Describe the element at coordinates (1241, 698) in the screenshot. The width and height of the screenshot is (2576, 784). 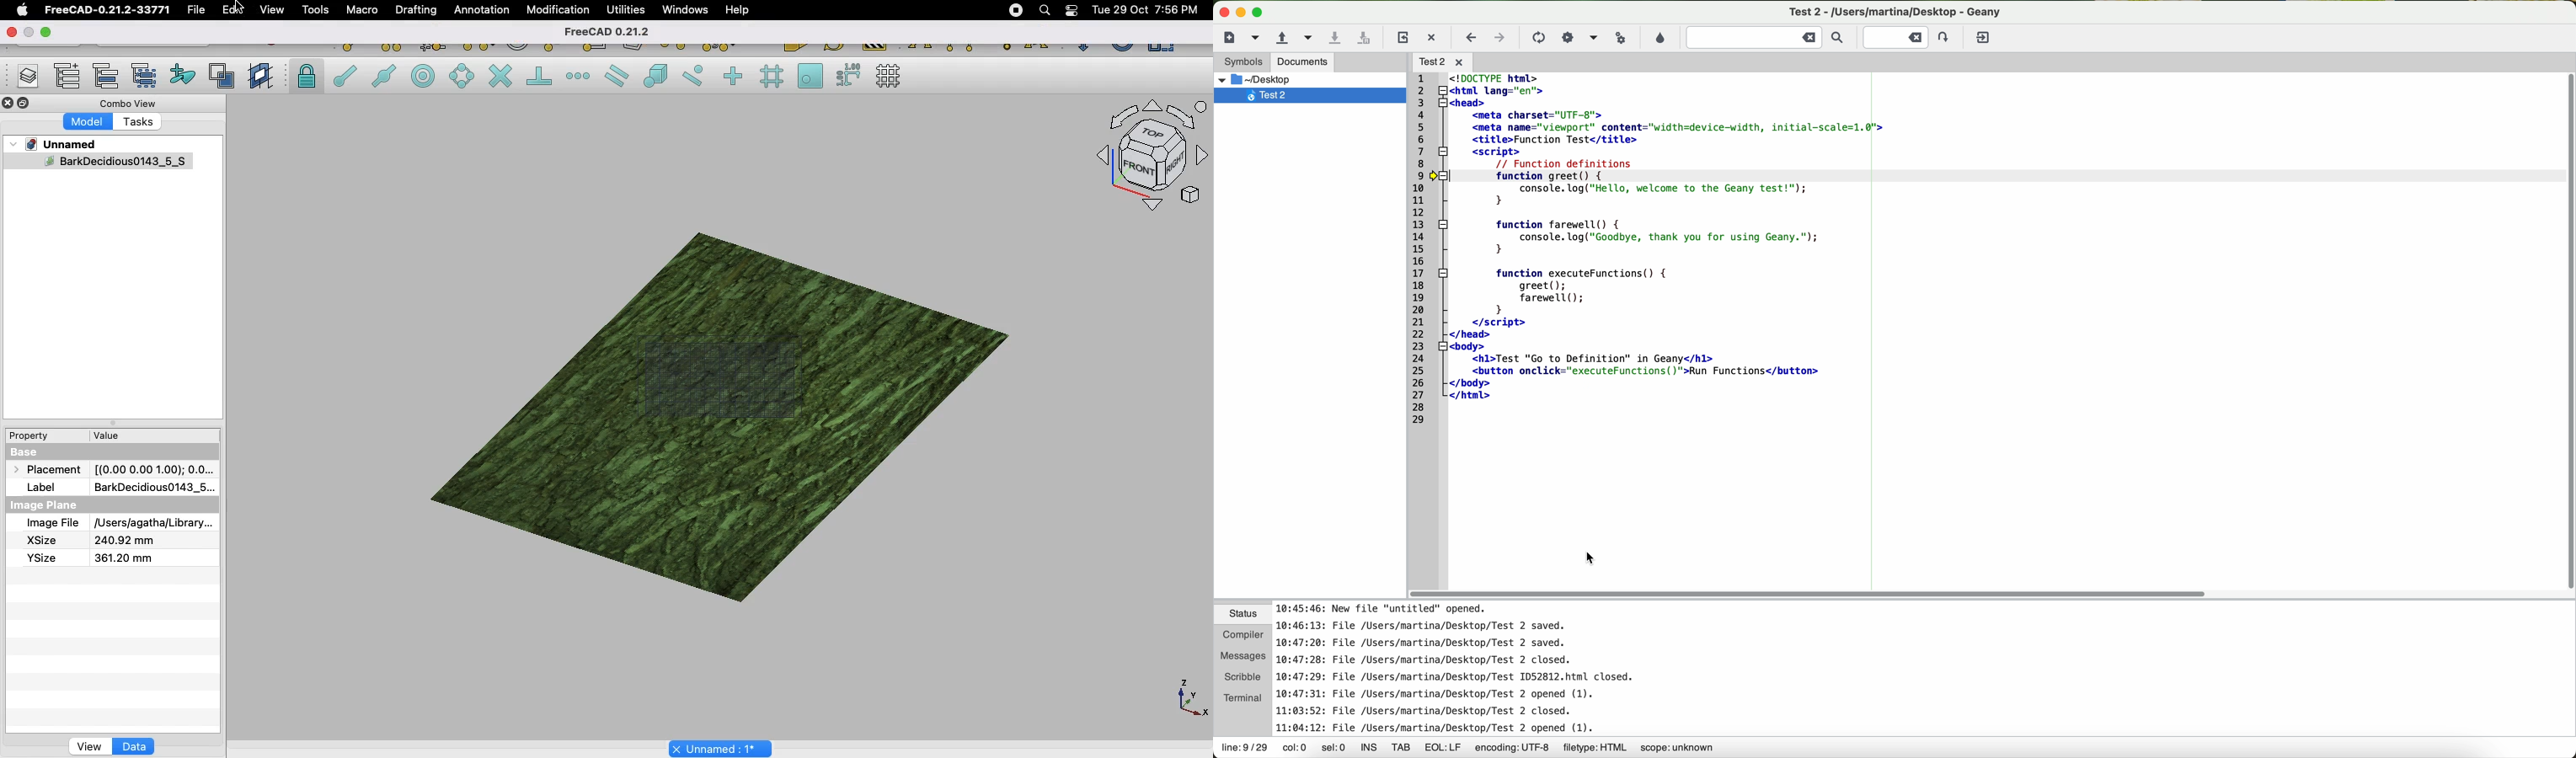
I see `terminal` at that location.